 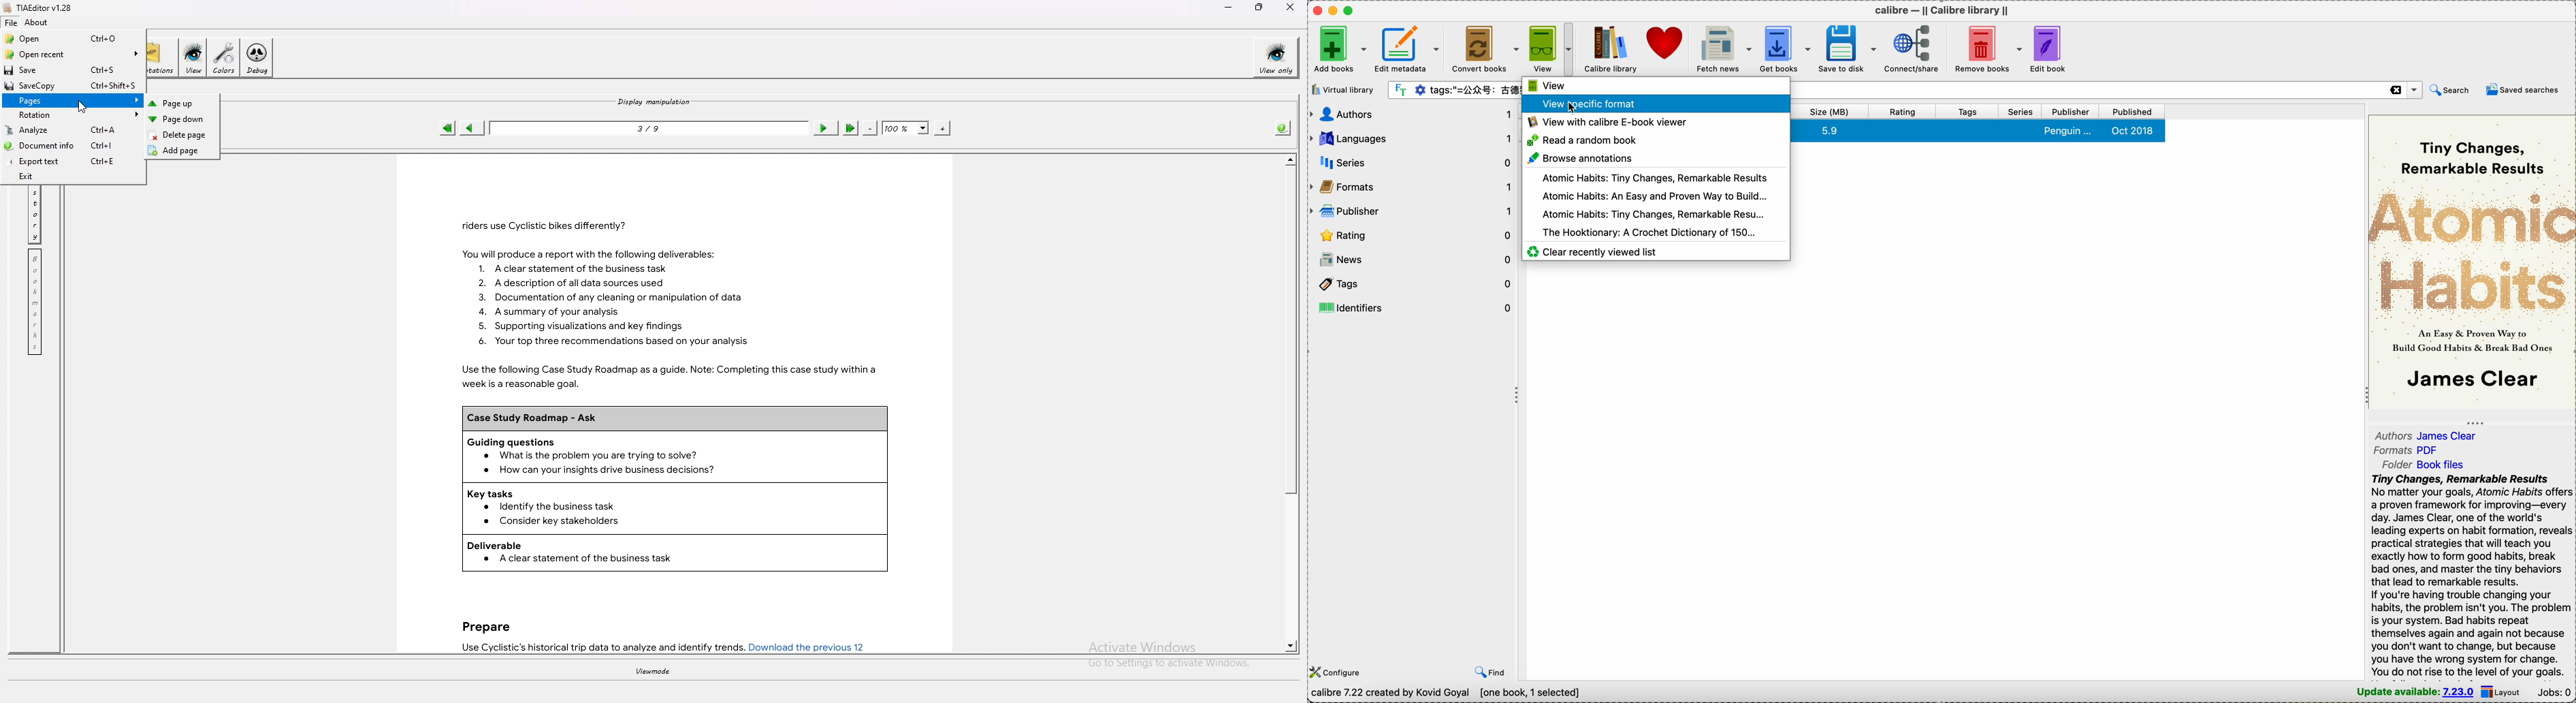 What do you see at coordinates (2133, 111) in the screenshot?
I see `published` at bounding box center [2133, 111].